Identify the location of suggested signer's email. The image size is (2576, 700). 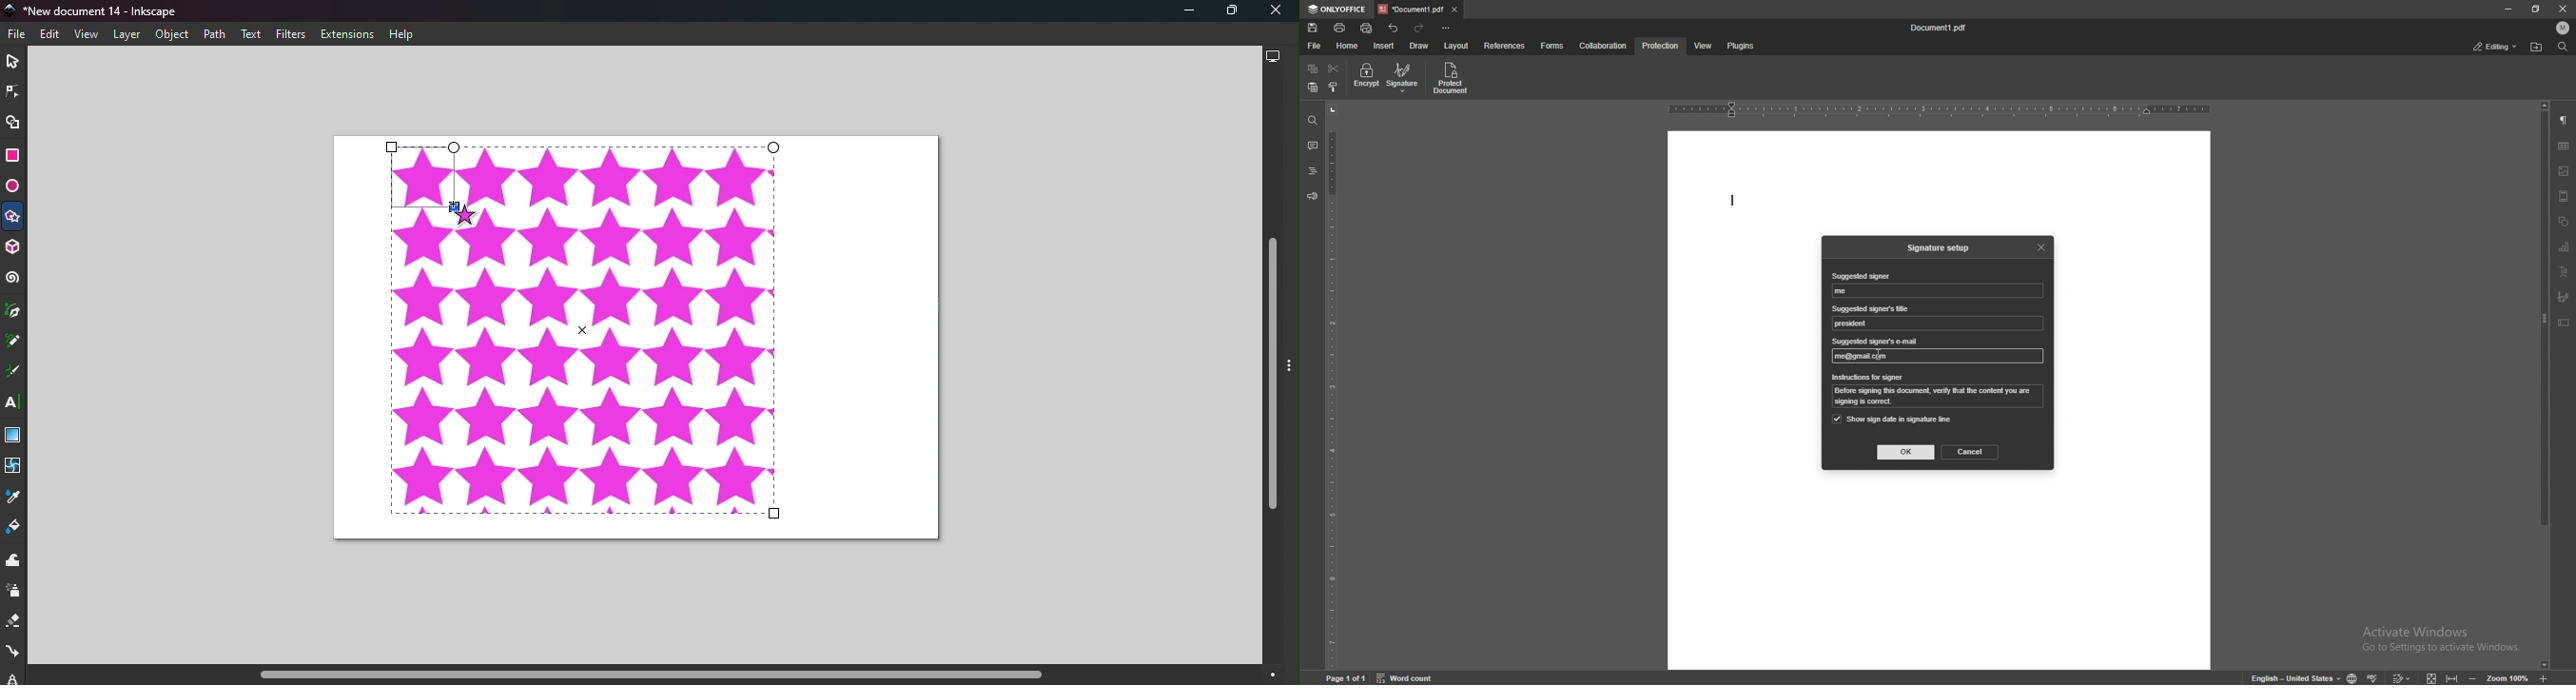
(1876, 342).